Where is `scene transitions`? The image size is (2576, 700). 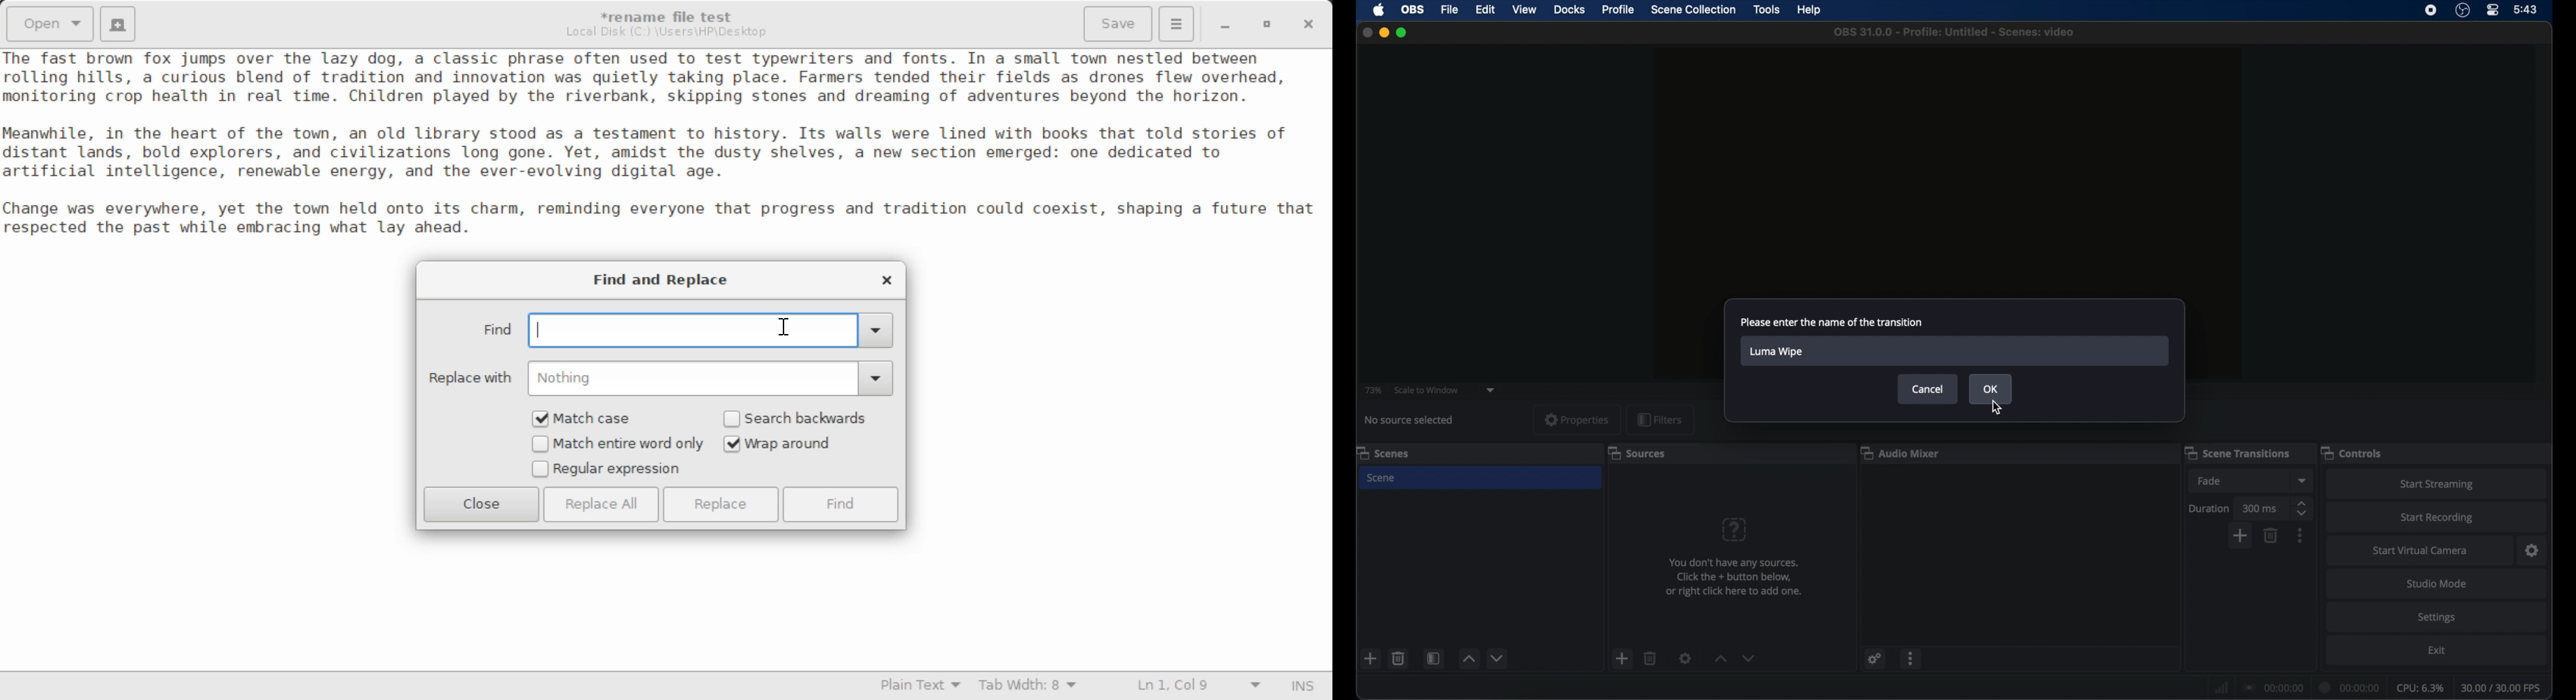 scene transitions is located at coordinates (2237, 453).